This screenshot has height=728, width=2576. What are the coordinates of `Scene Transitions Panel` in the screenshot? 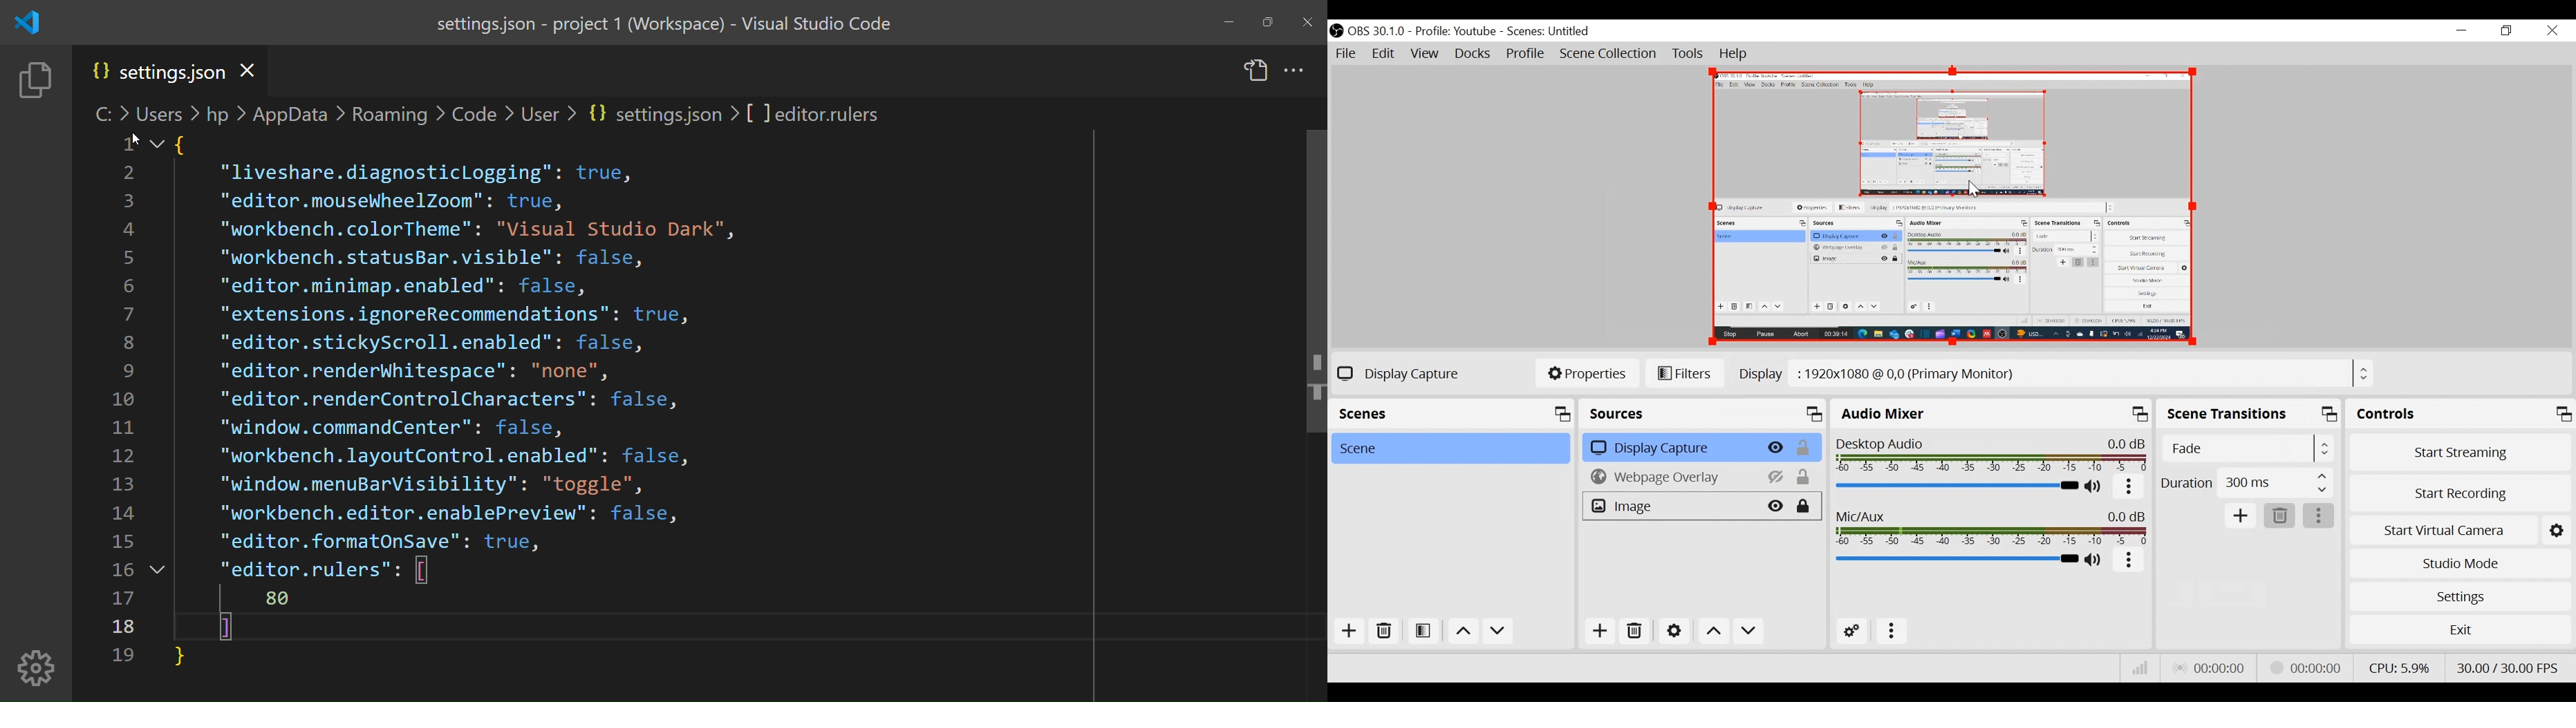 It's located at (2250, 415).